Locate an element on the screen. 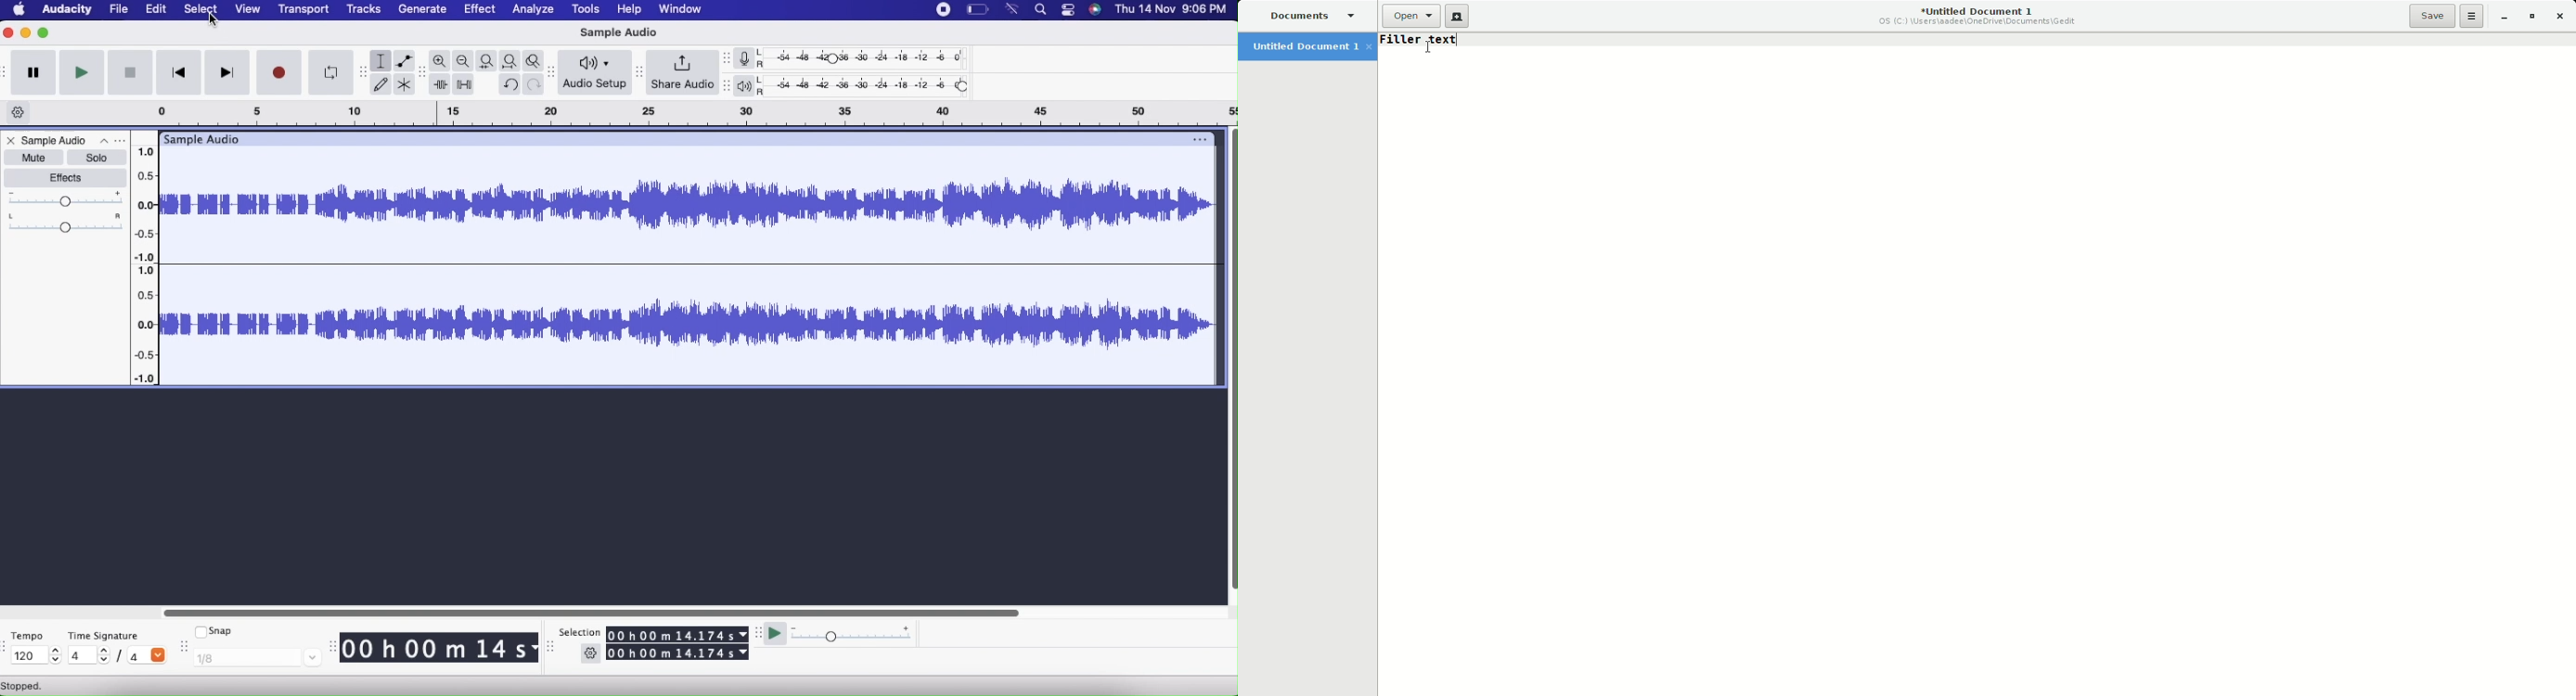 The image size is (2576, 700). Tools is located at coordinates (586, 10).